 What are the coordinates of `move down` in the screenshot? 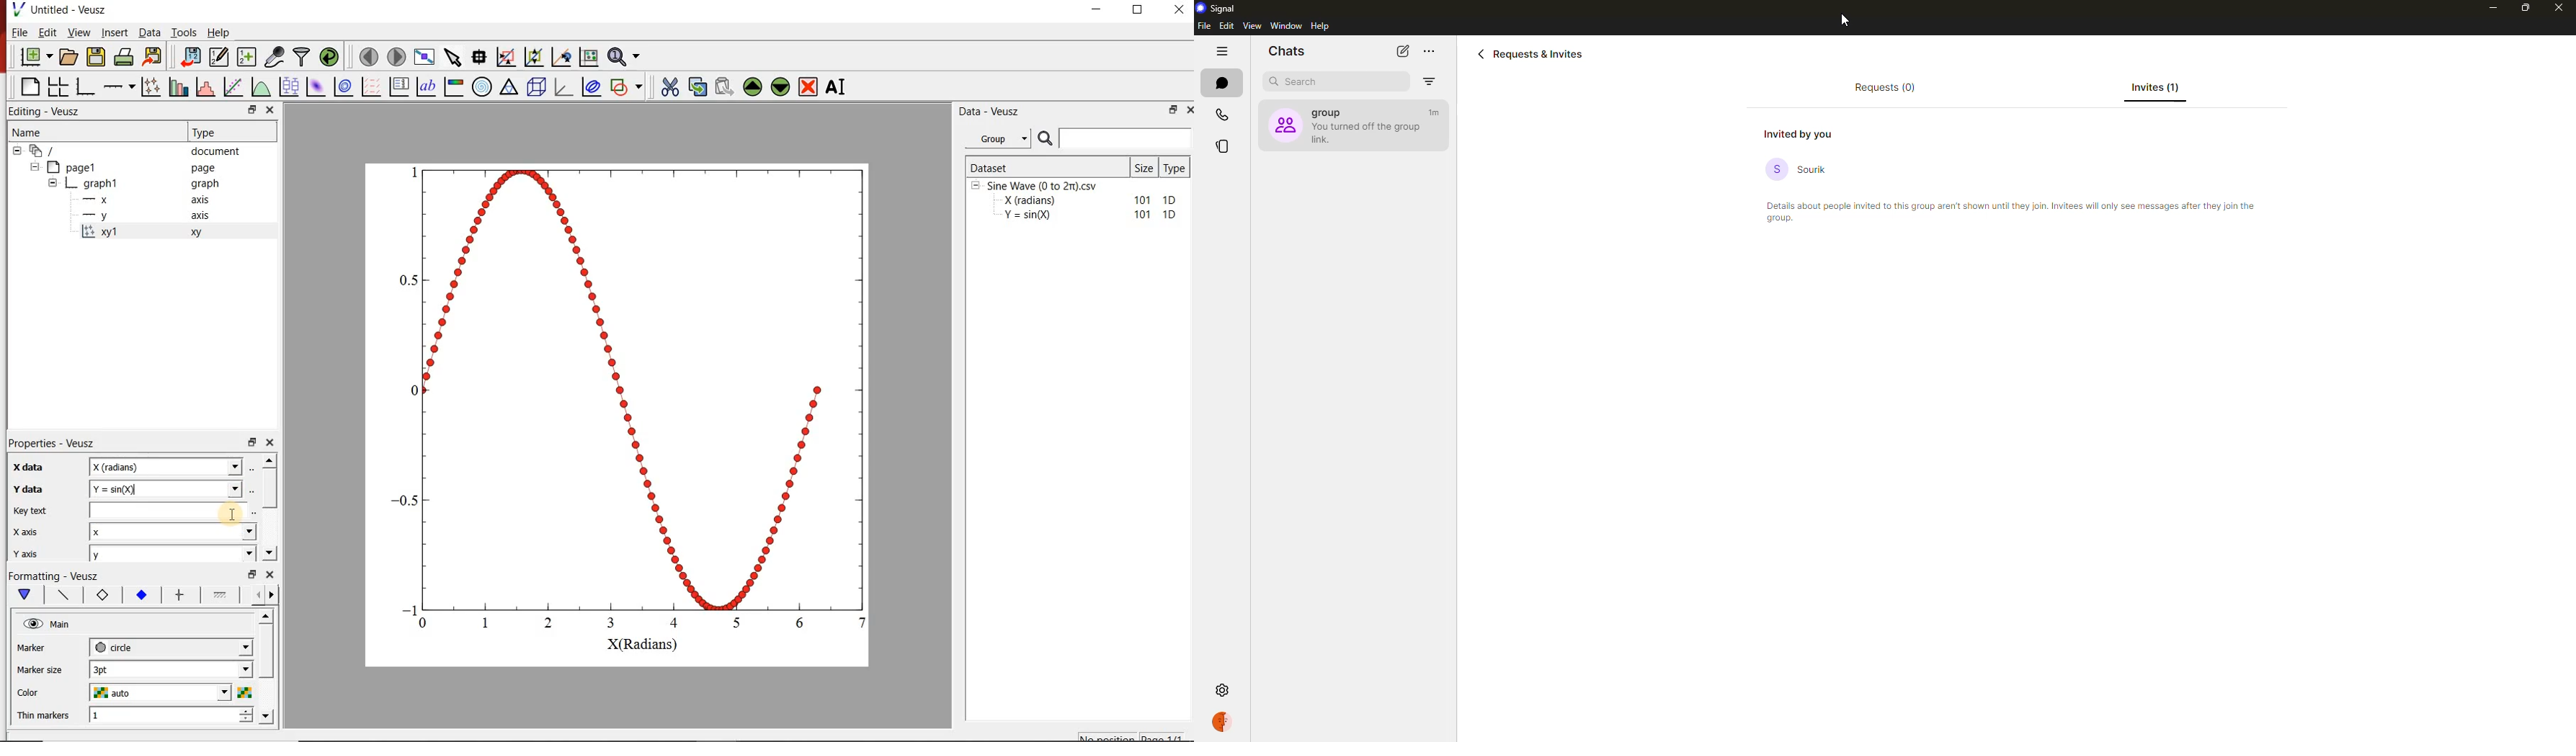 It's located at (781, 88).